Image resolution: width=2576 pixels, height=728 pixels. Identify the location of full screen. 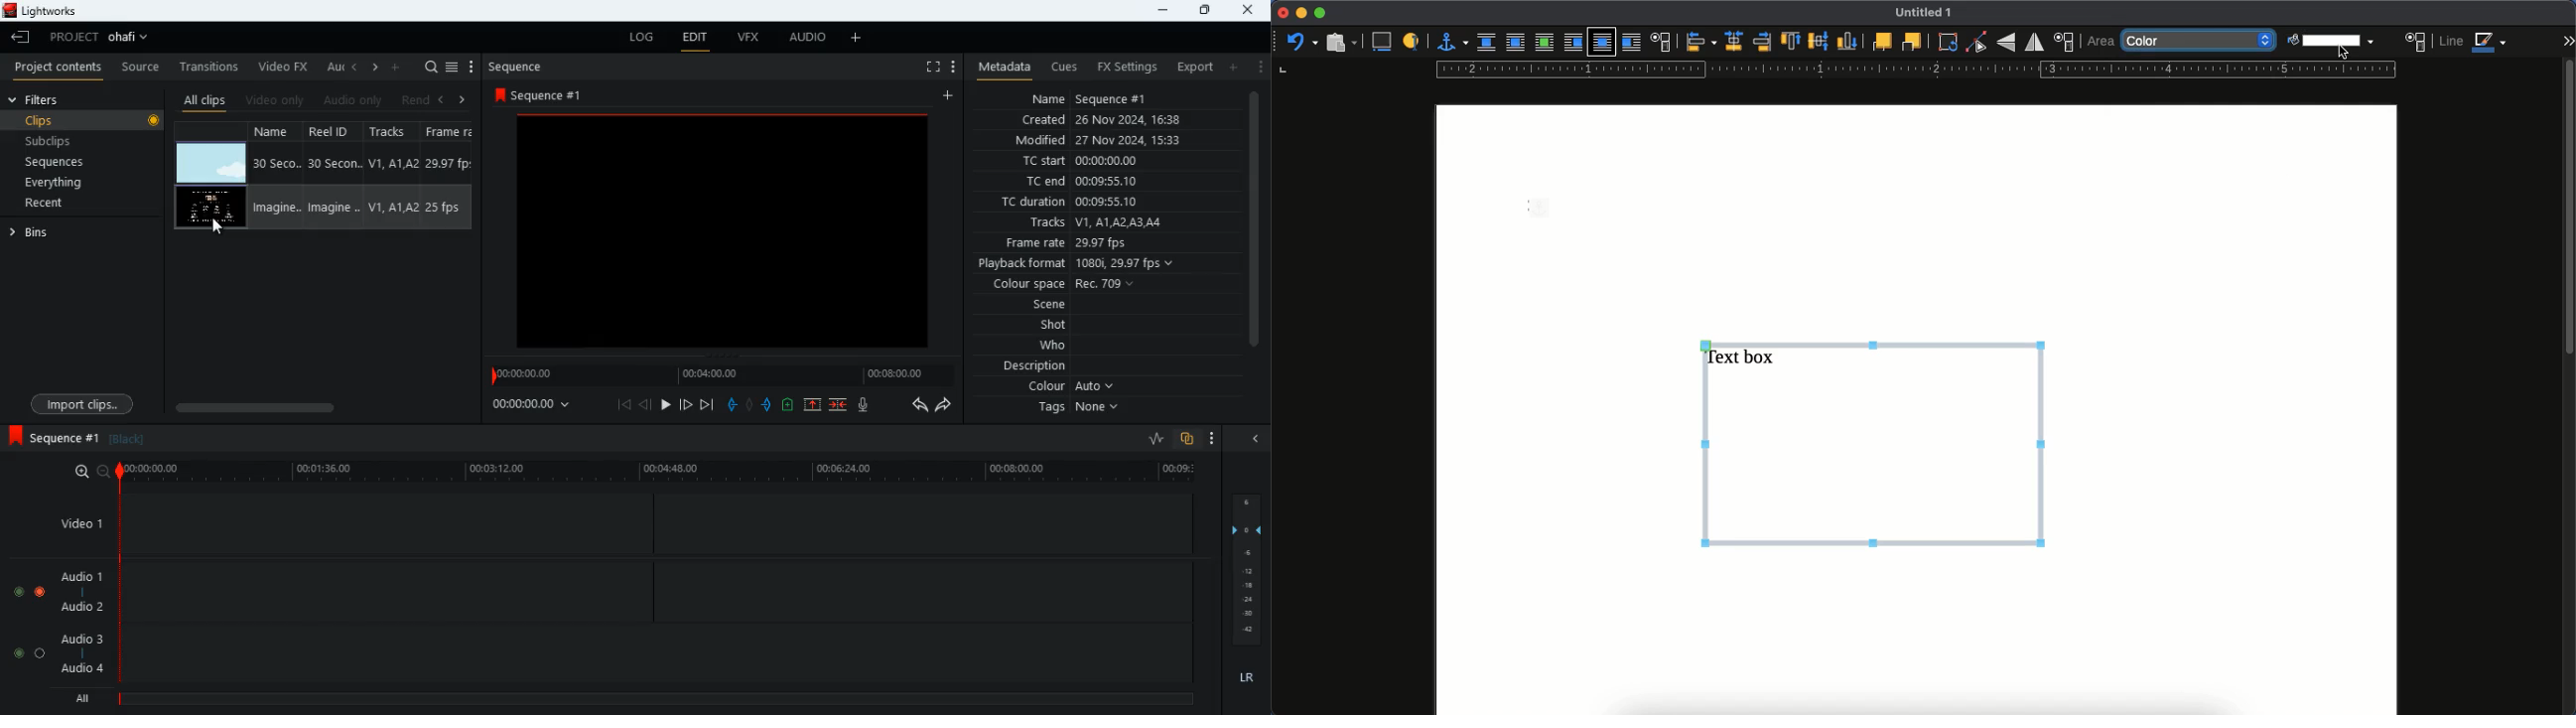
(925, 68).